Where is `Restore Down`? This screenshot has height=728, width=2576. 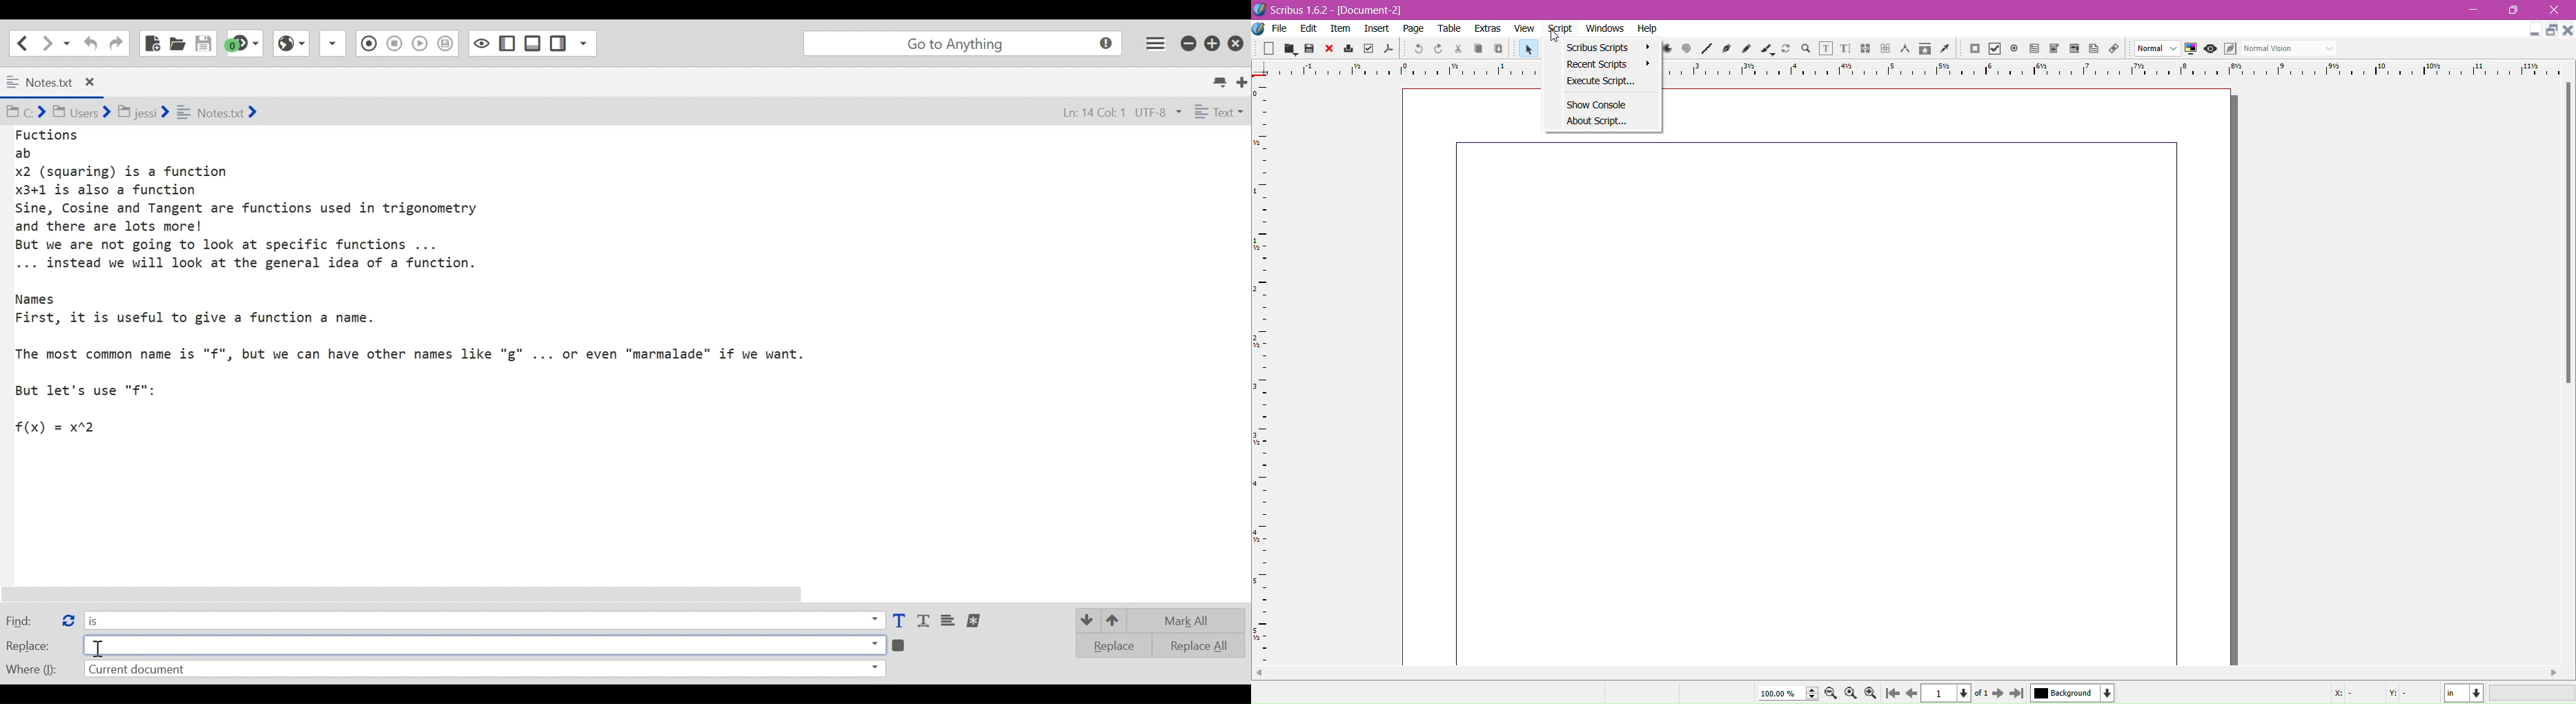
Restore Down is located at coordinates (2516, 10).